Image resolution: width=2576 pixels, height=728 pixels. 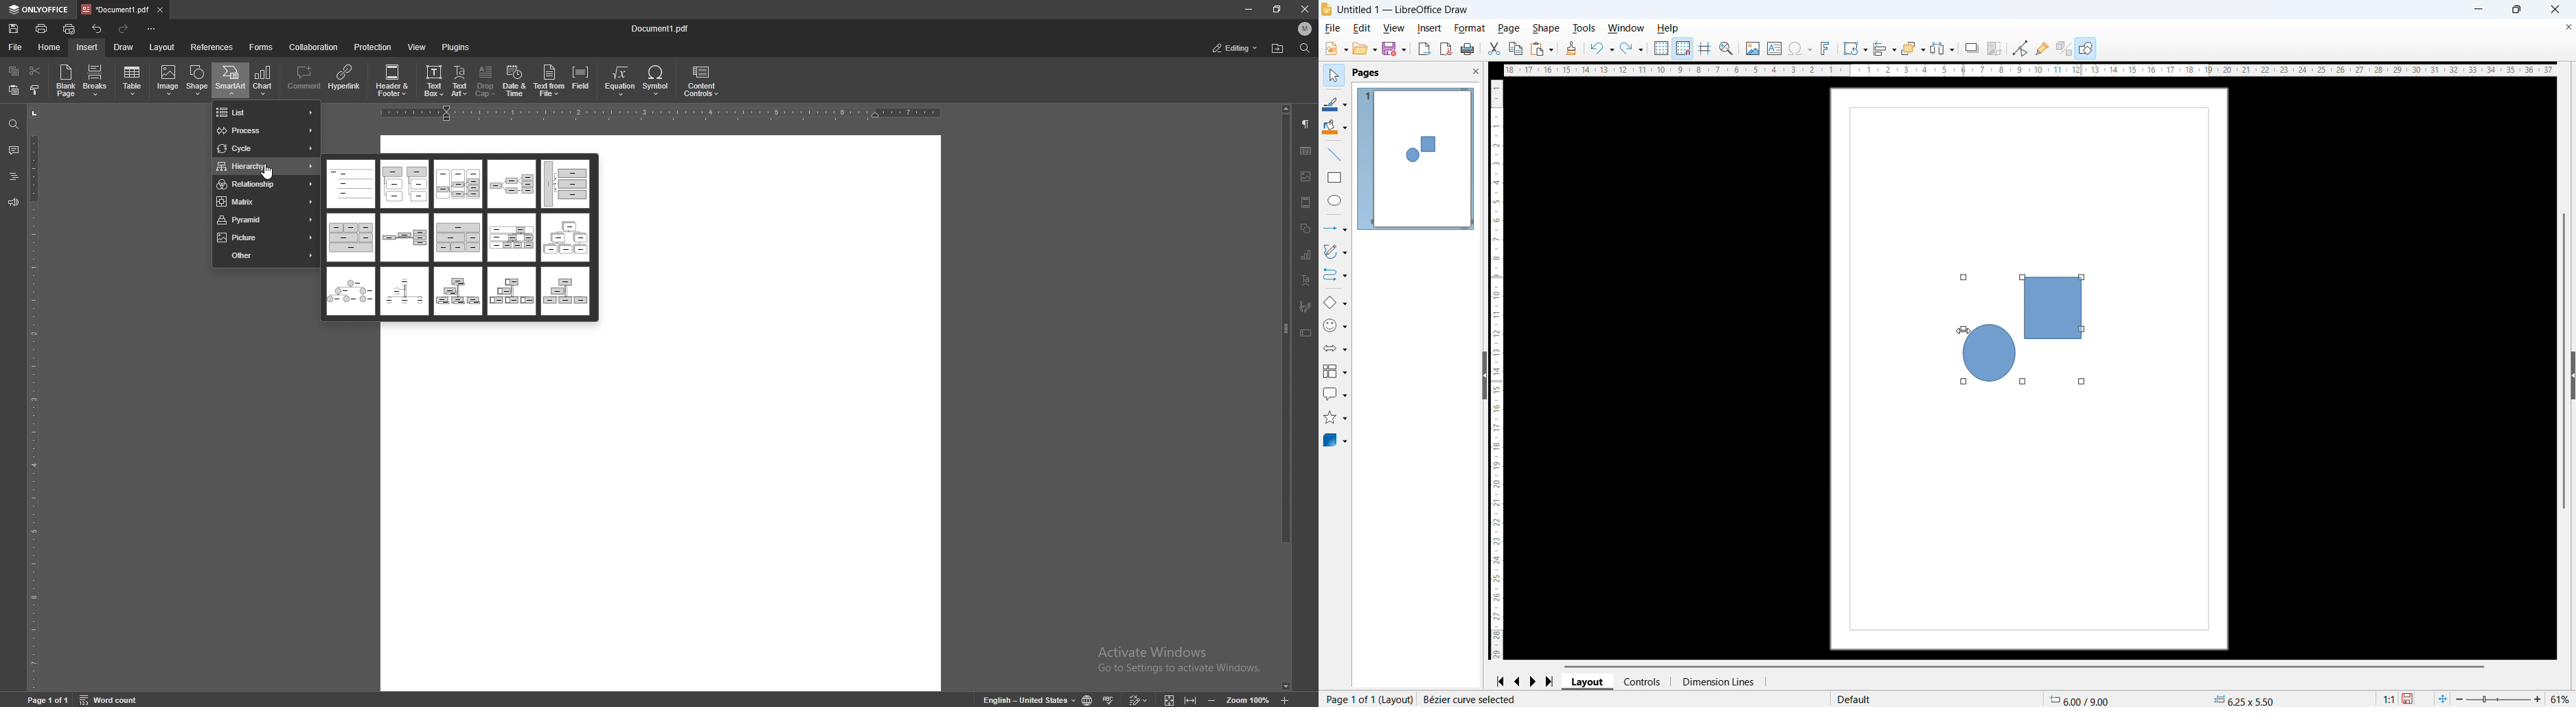 What do you see at coordinates (168, 80) in the screenshot?
I see `image` at bounding box center [168, 80].